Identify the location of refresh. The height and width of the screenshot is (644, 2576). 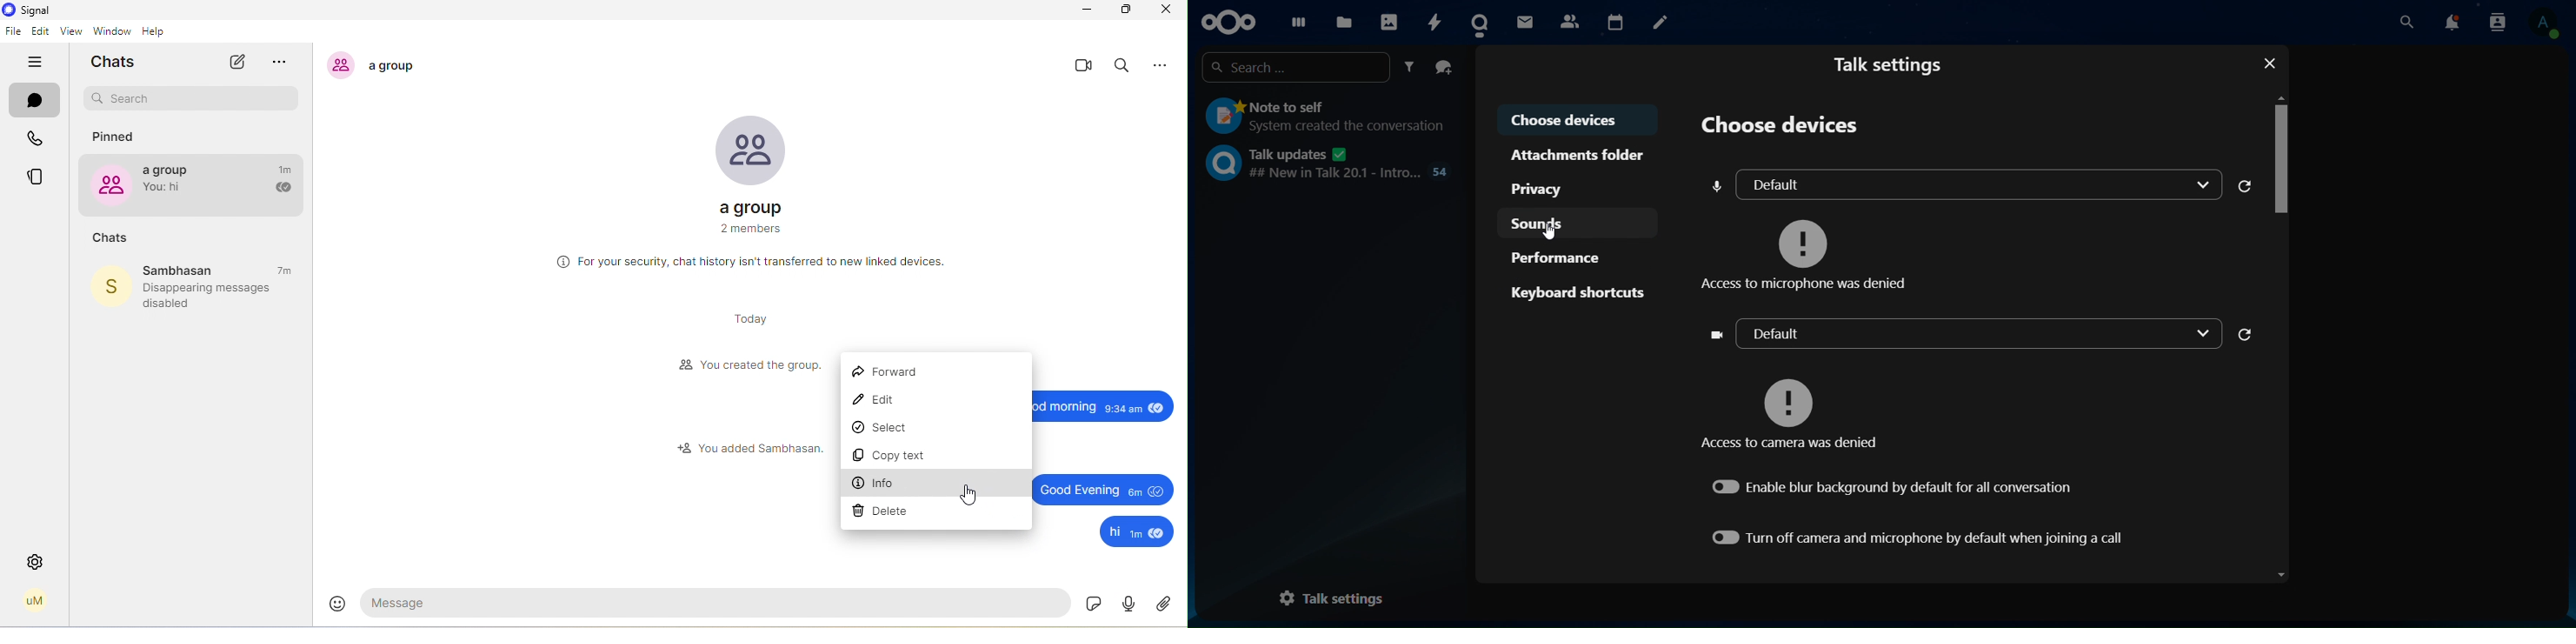
(2248, 188).